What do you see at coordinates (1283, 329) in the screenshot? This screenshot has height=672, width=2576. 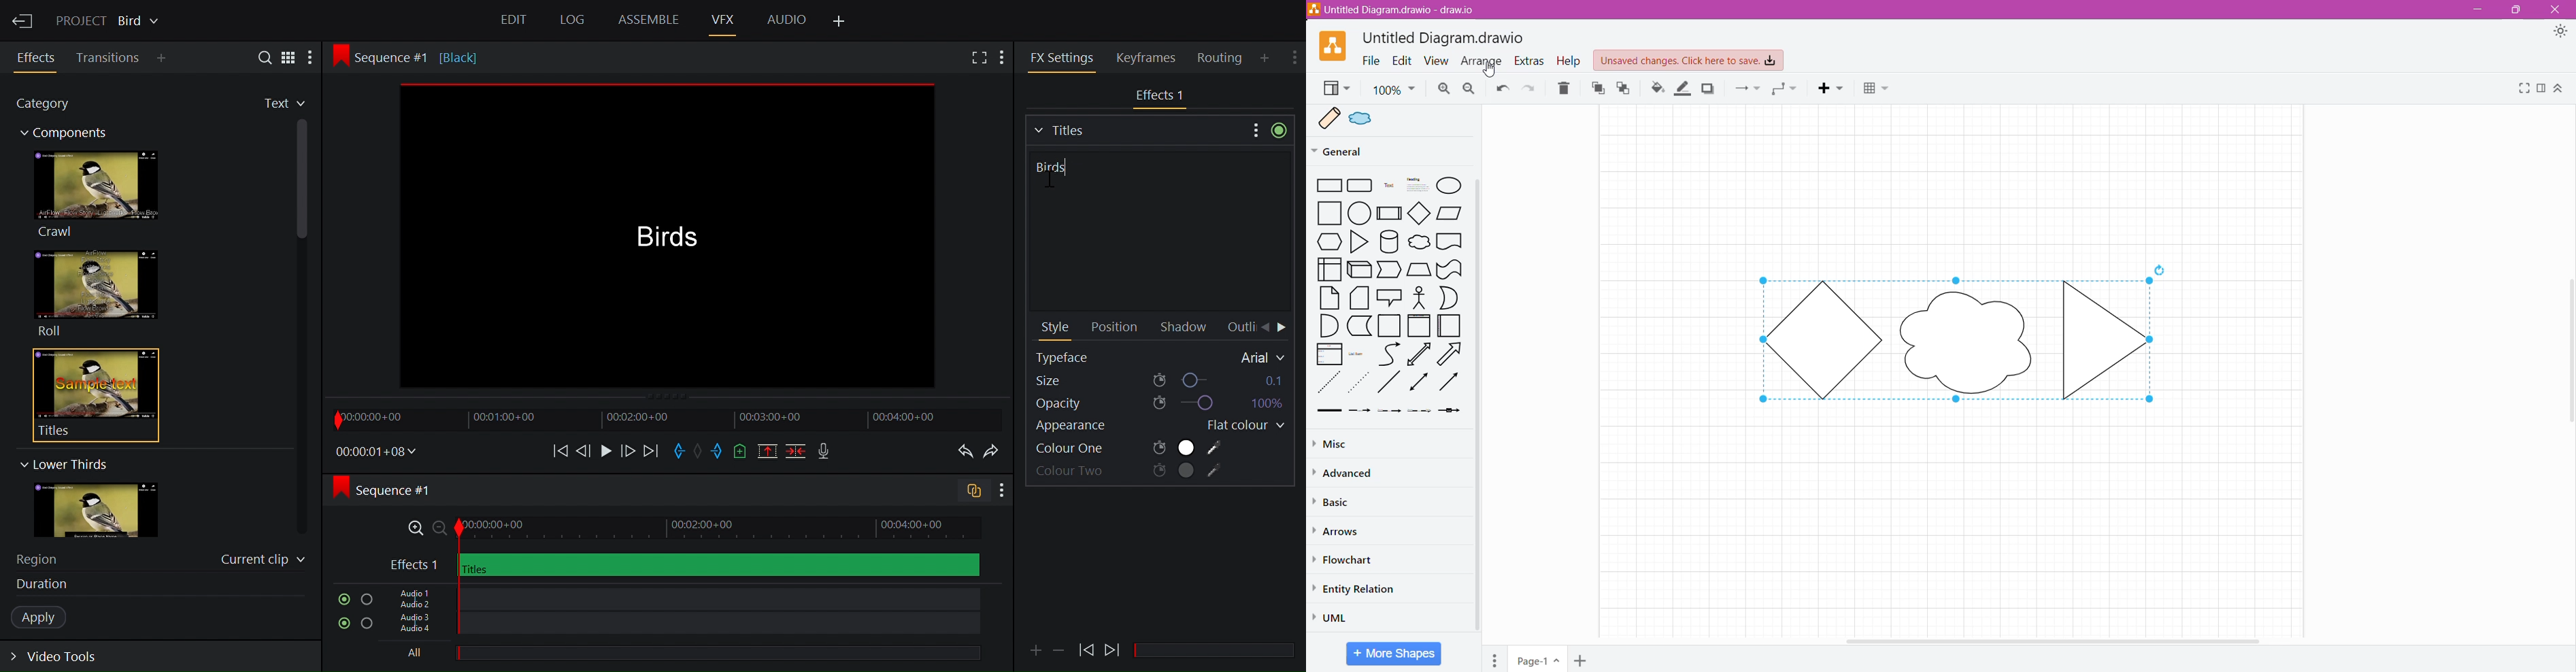 I see `Move Forward` at bounding box center [1283, 329].